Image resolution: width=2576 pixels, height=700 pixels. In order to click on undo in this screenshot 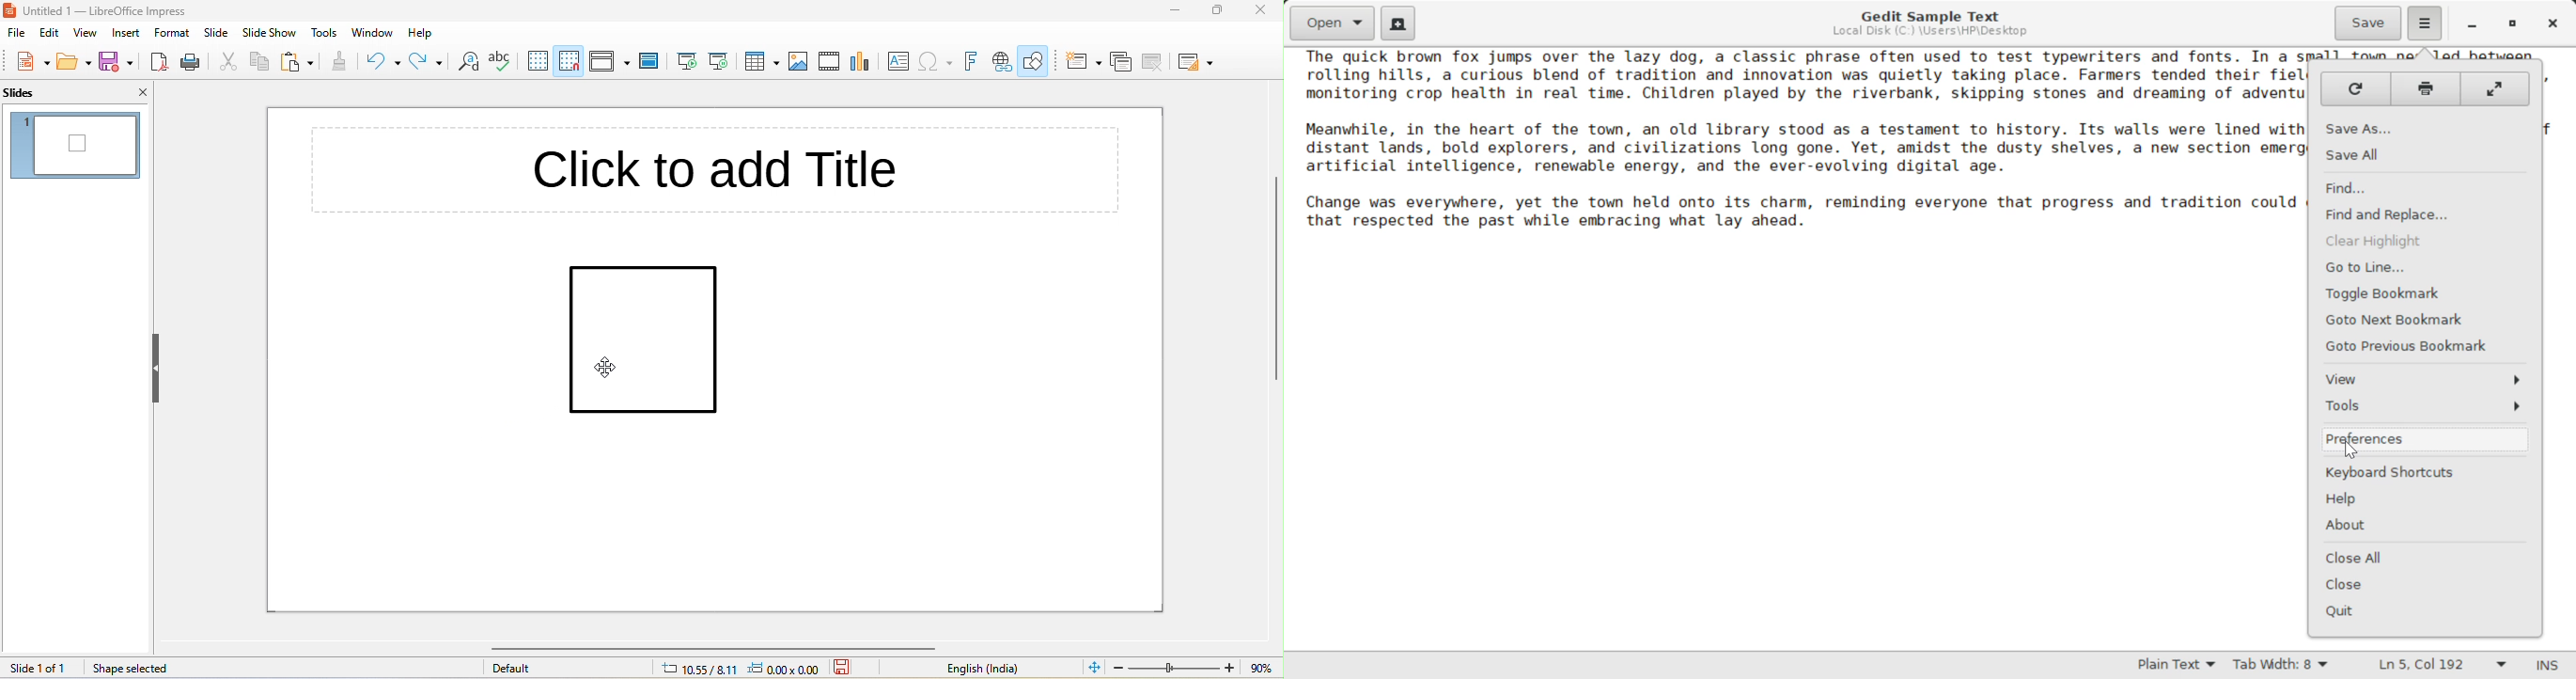, I will do `click(382, 60)`.